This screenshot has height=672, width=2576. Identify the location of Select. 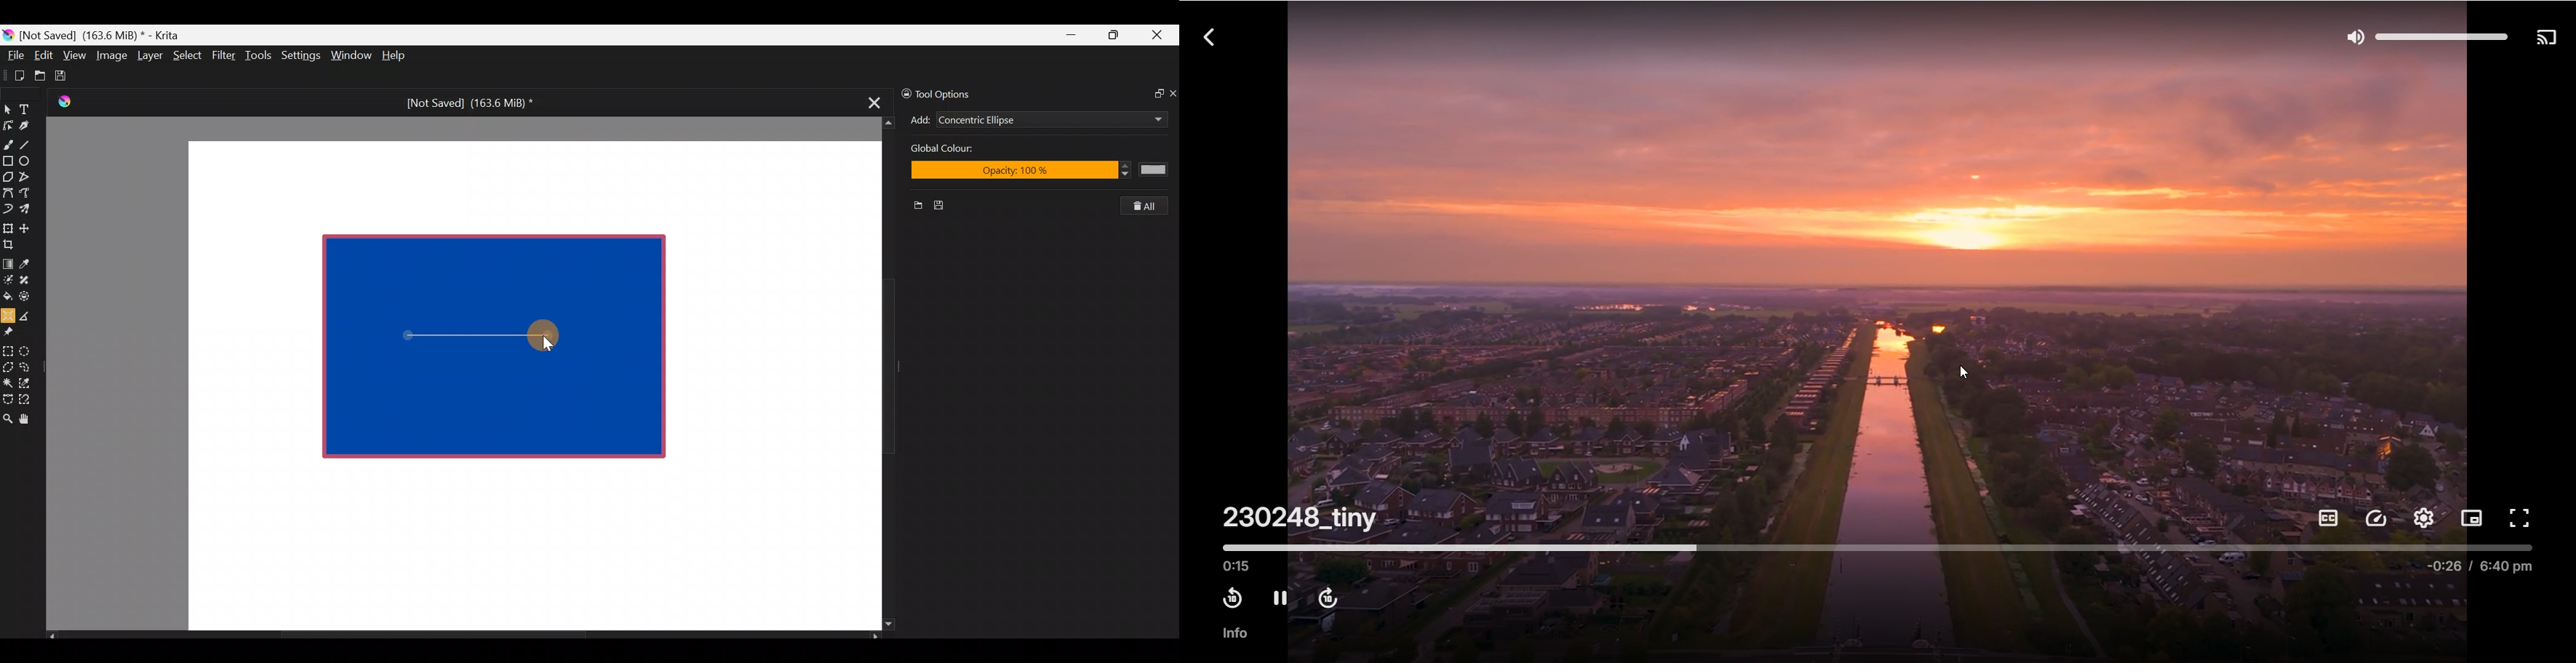
(188, 54).